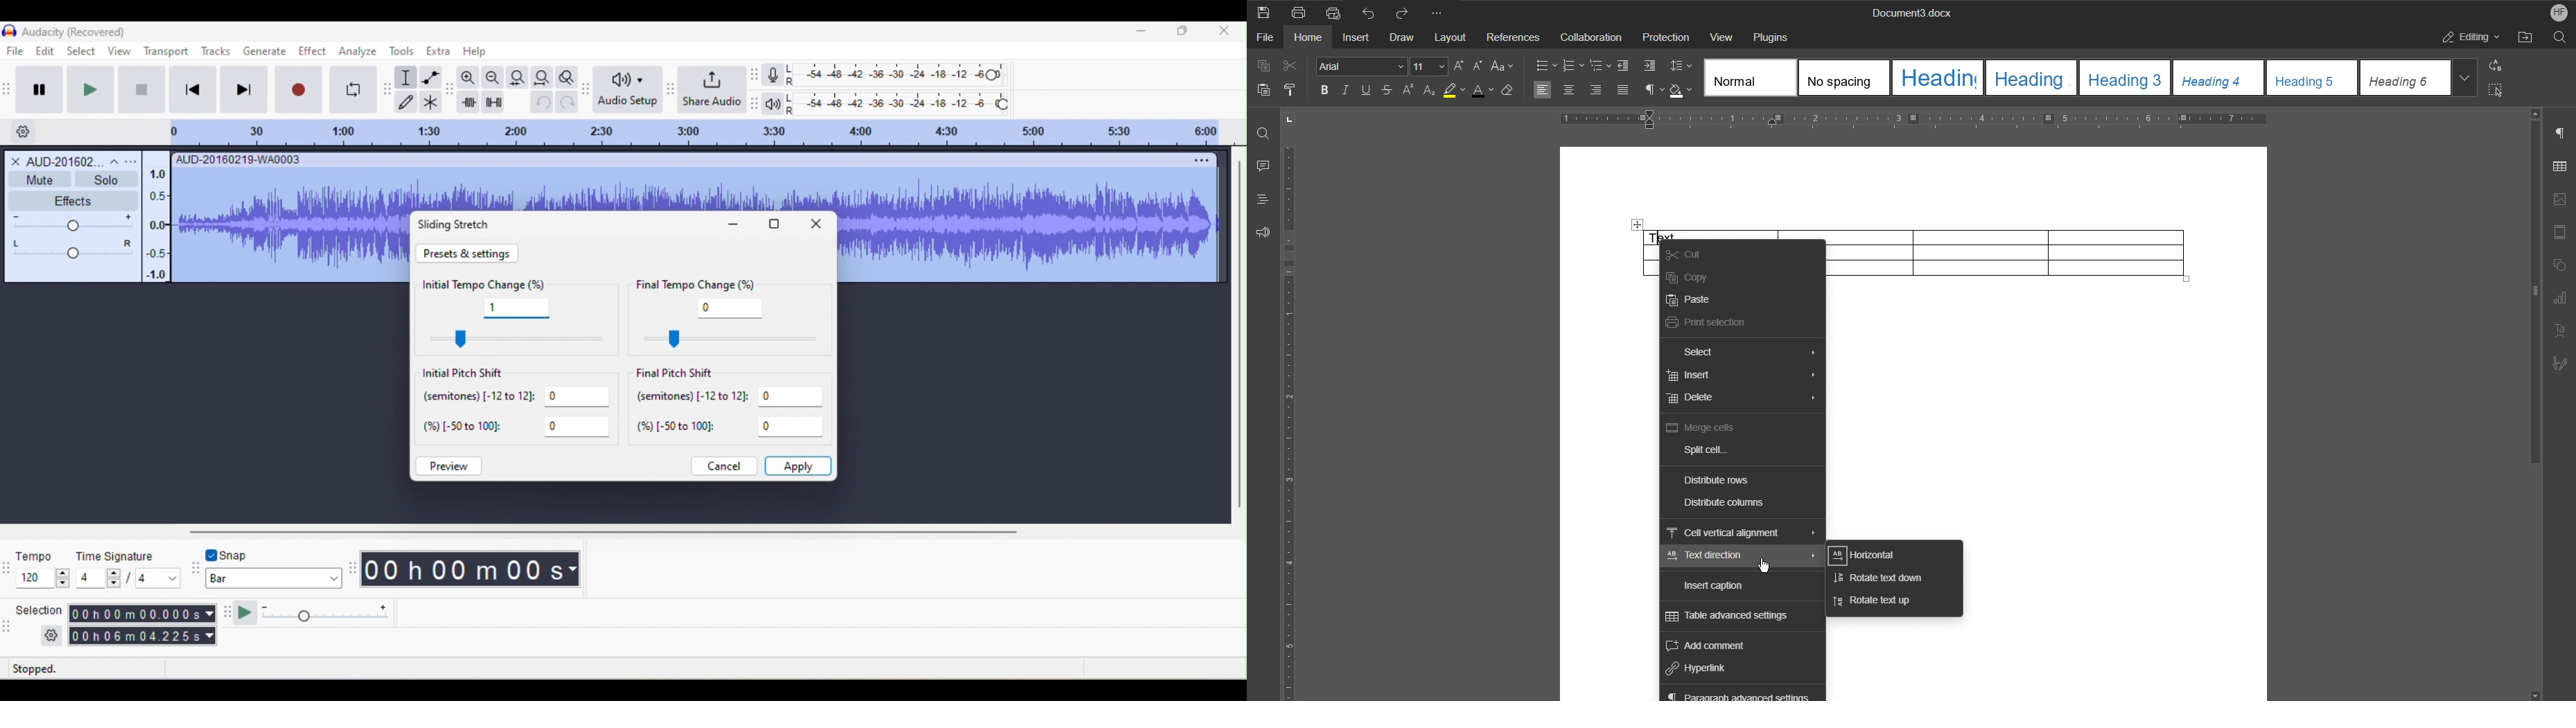  I want to click on Font Style, so click(1363, 66).